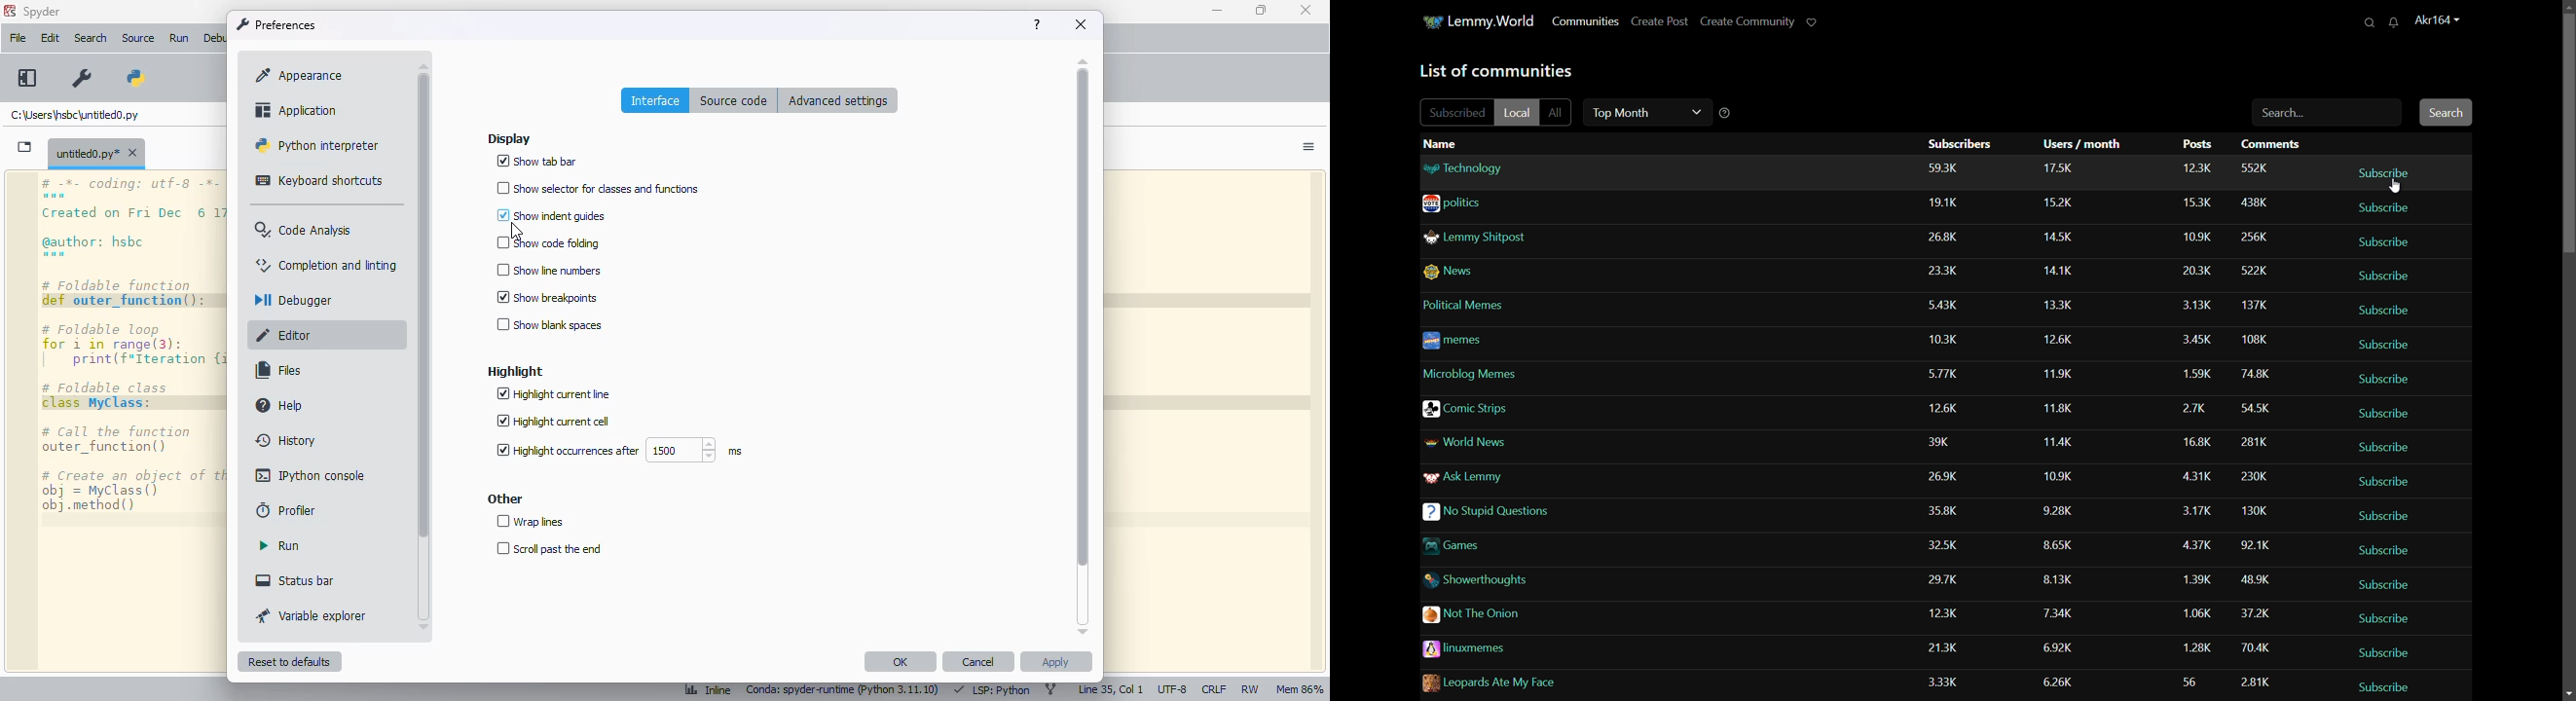  What do you see at coordinates (548, 243) in the screenshot?
I see `show code folding` at bounding box center [548, 243].